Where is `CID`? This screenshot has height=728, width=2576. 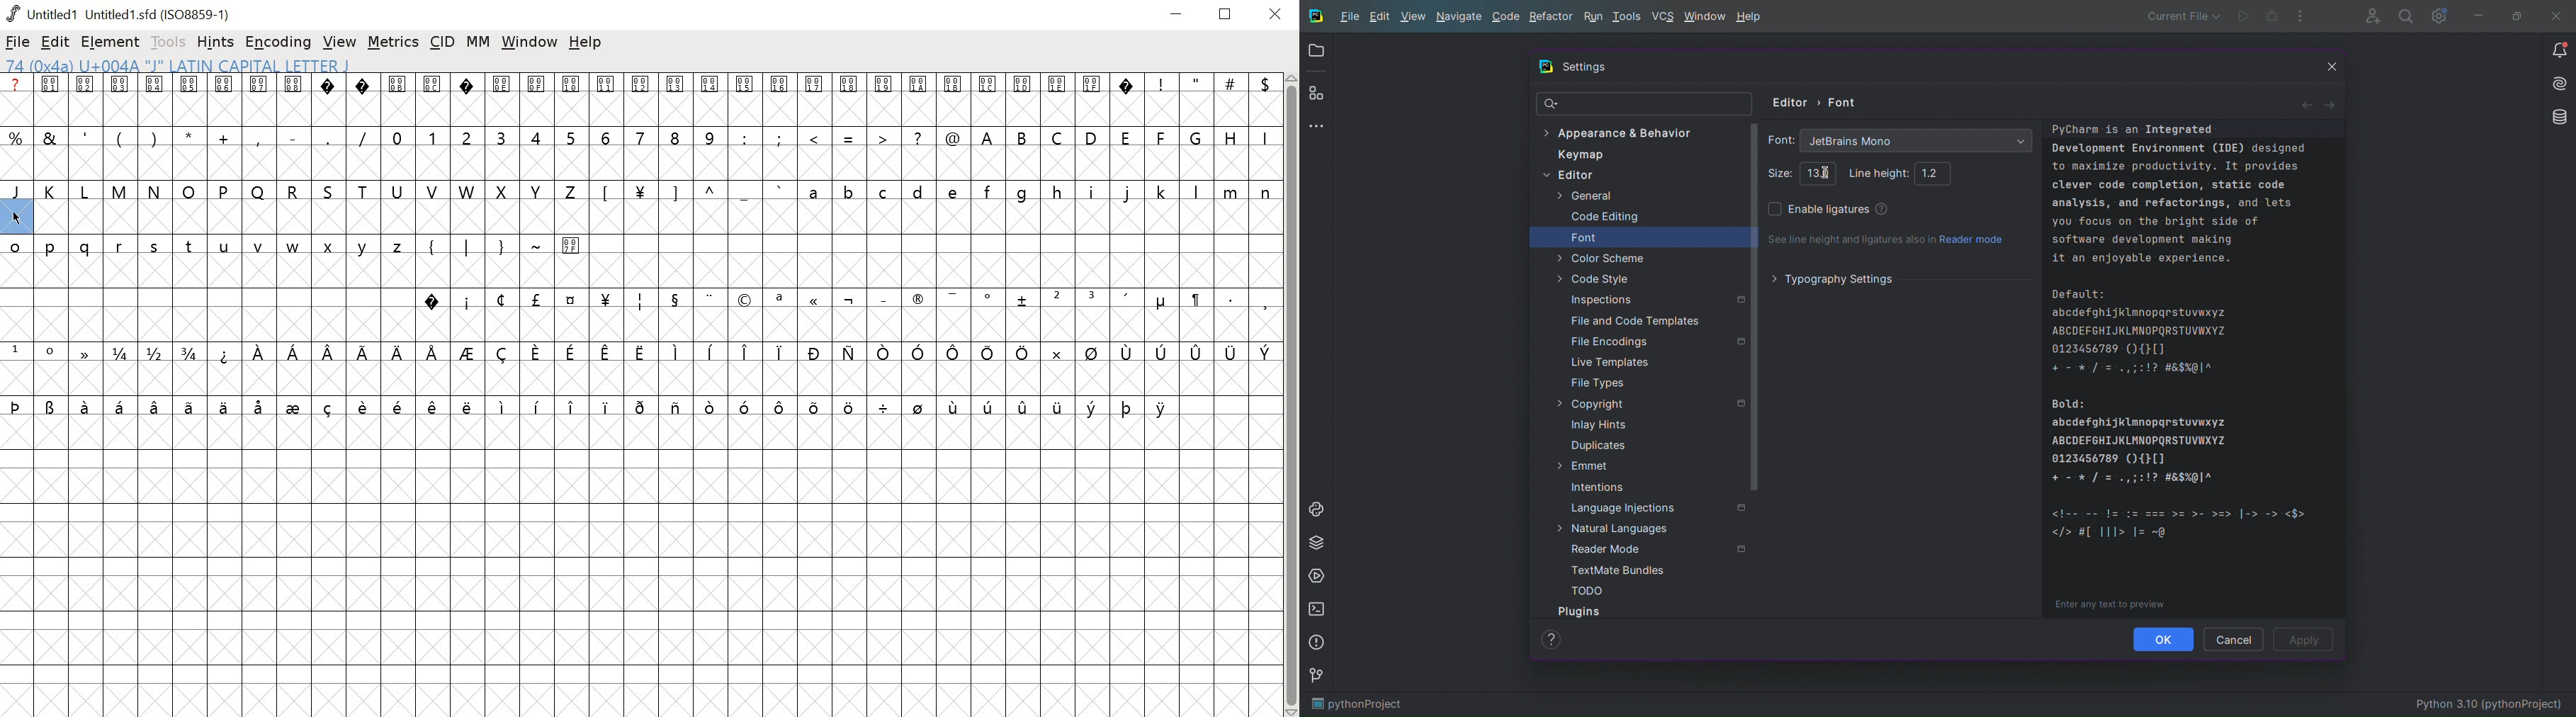
CID is located at coordinates (443, 41).